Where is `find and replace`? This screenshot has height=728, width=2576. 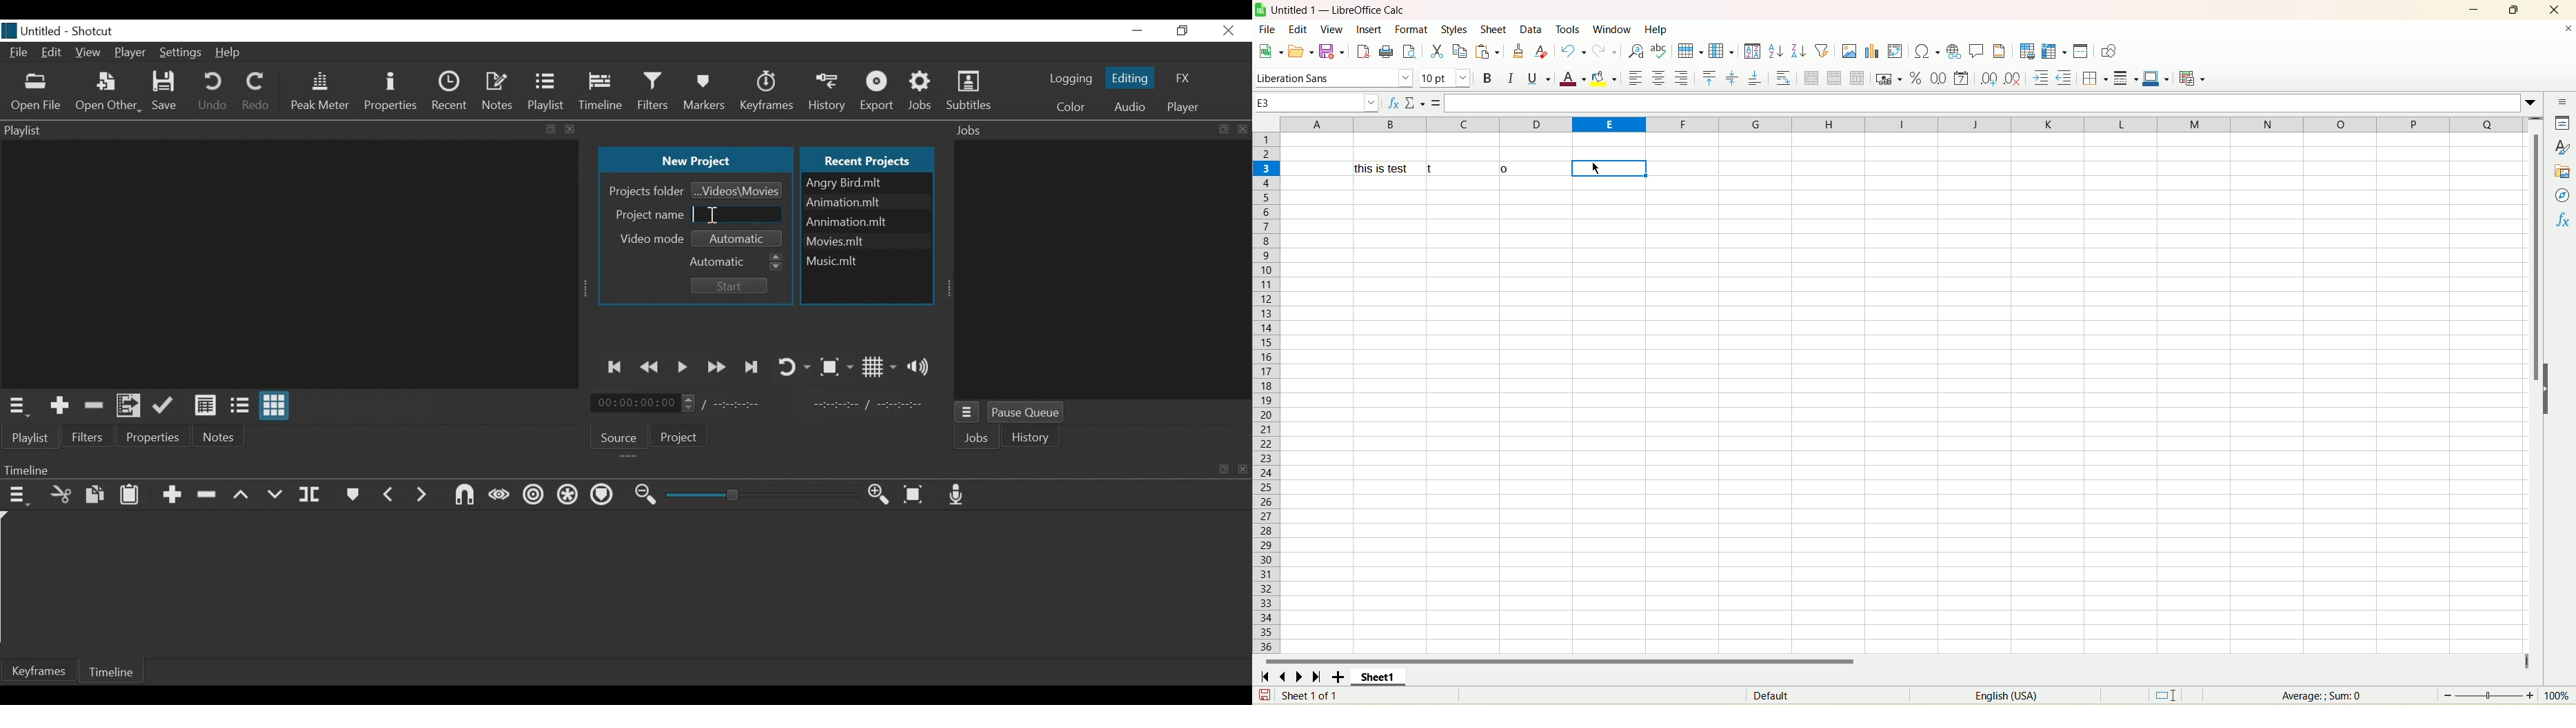 find and replace is located at coordinates (1635, 50).